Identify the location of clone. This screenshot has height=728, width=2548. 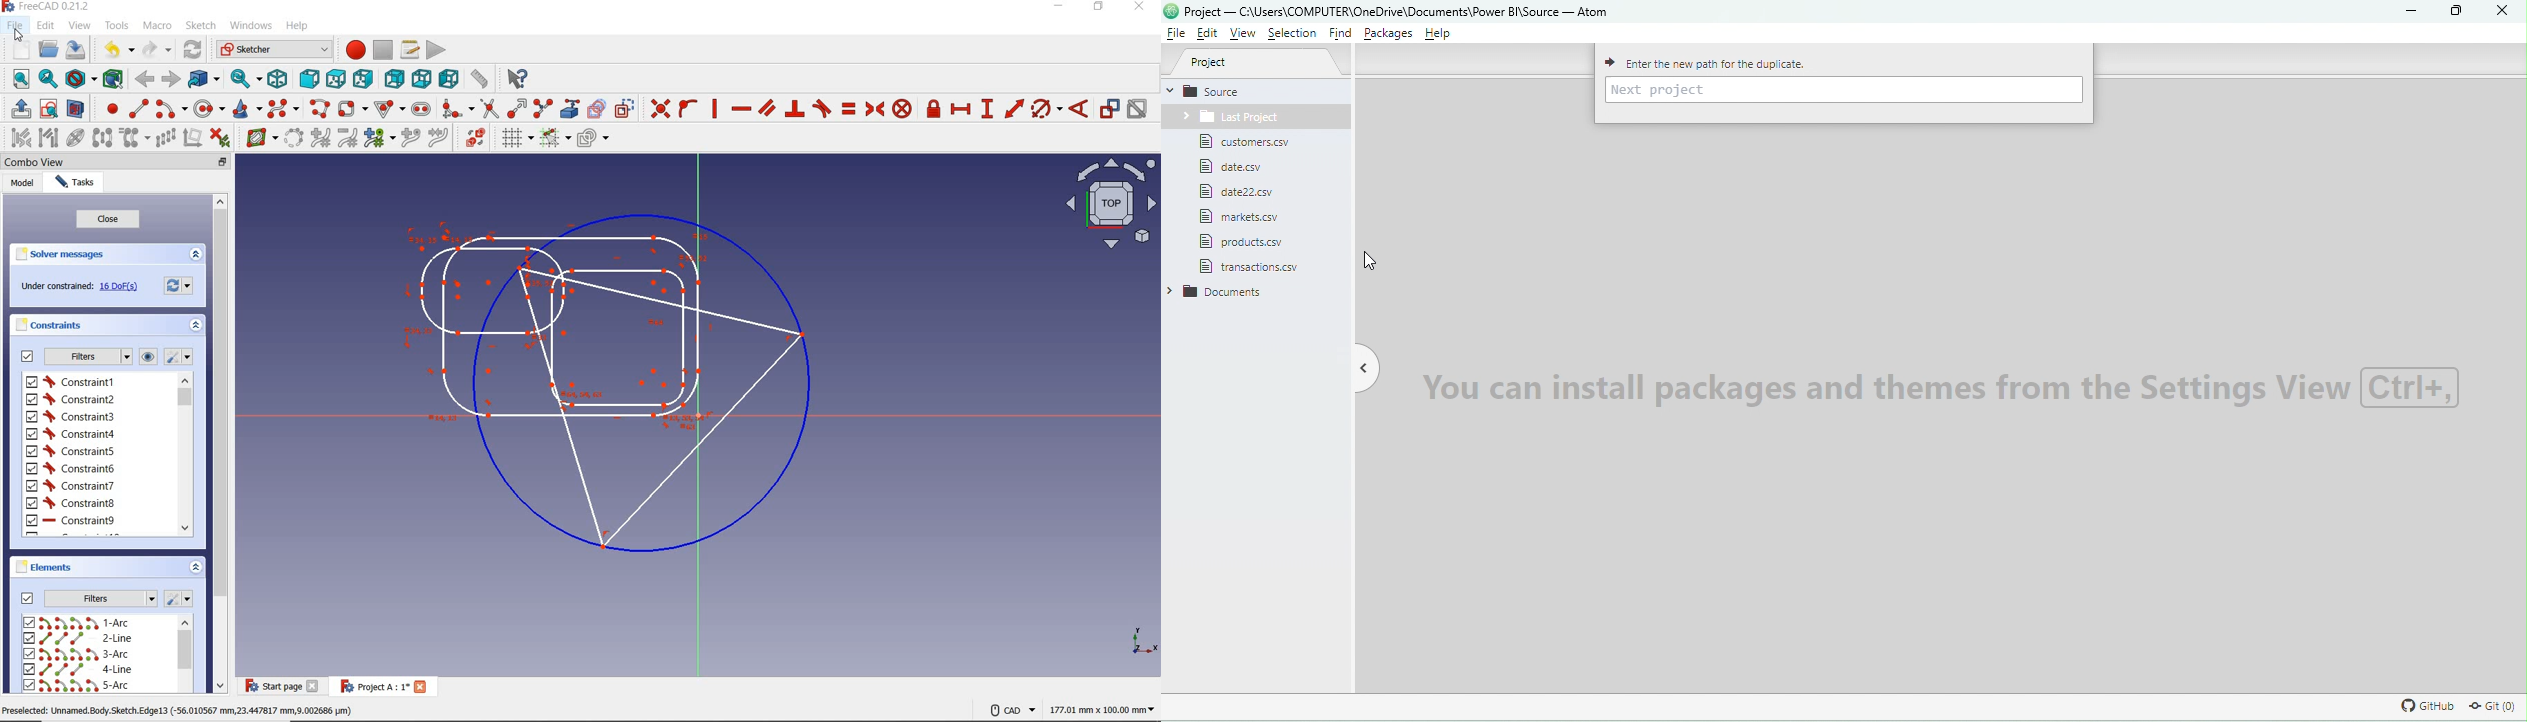
(131, 139).